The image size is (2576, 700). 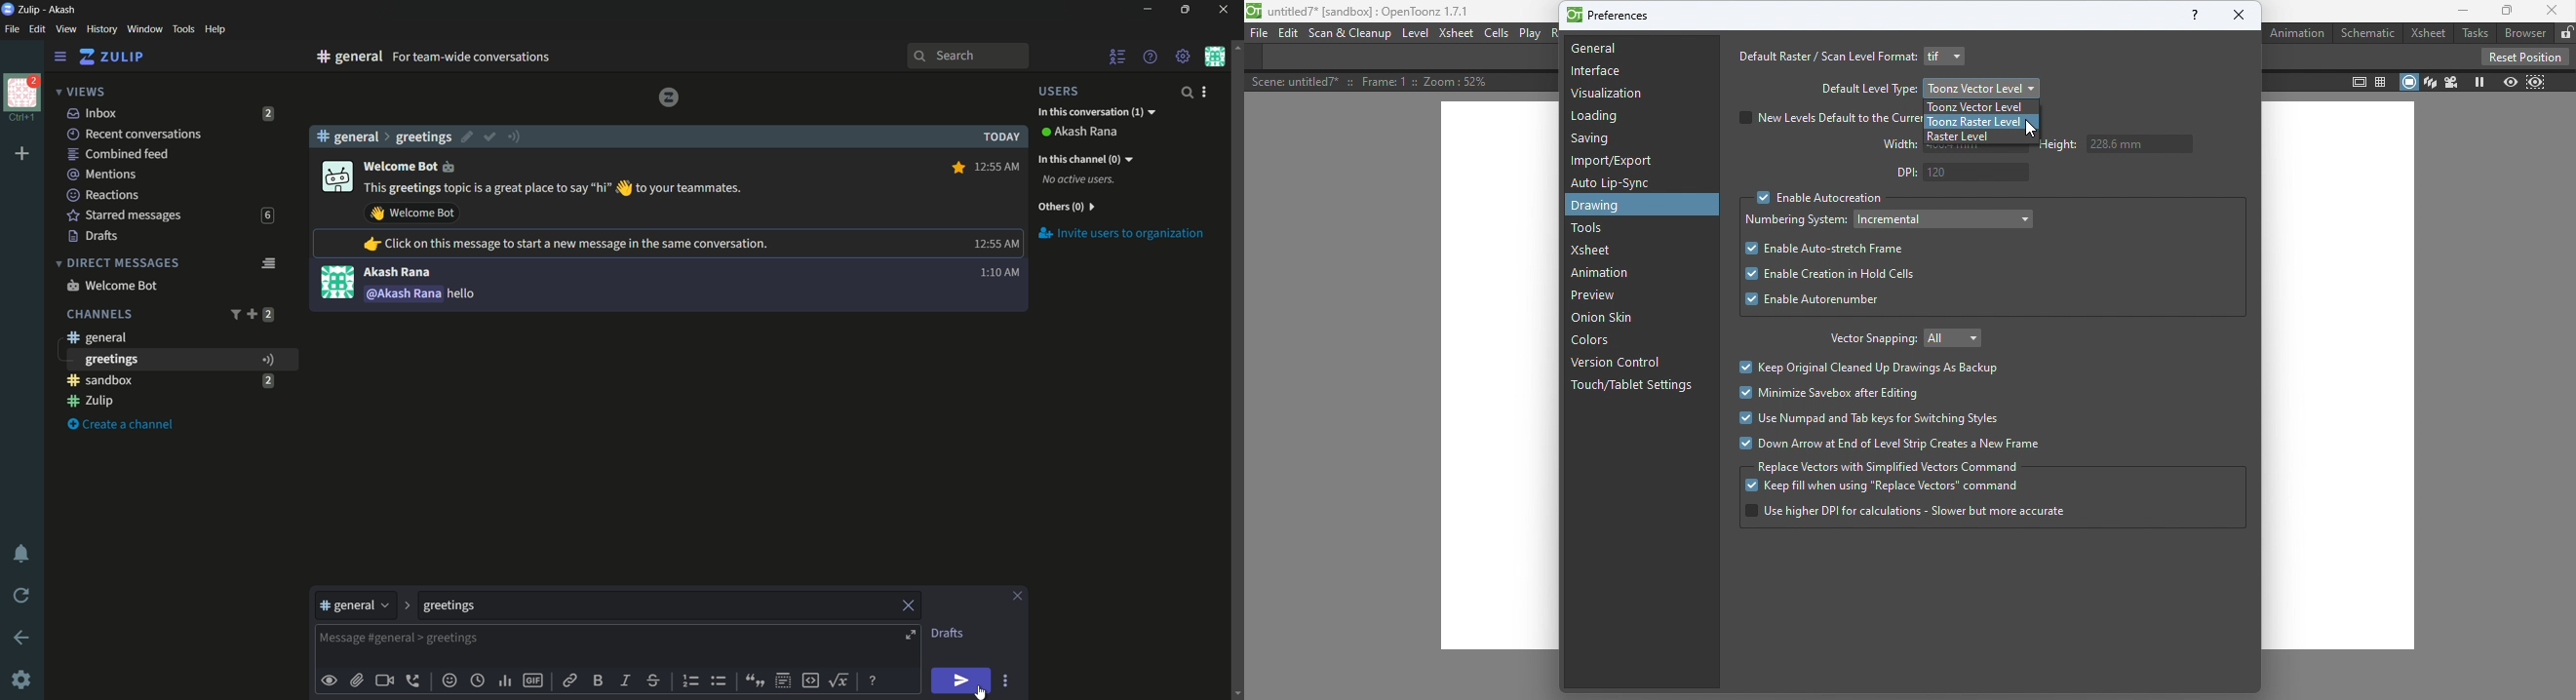 I want to click on close app, so click(x=1222, y=10).